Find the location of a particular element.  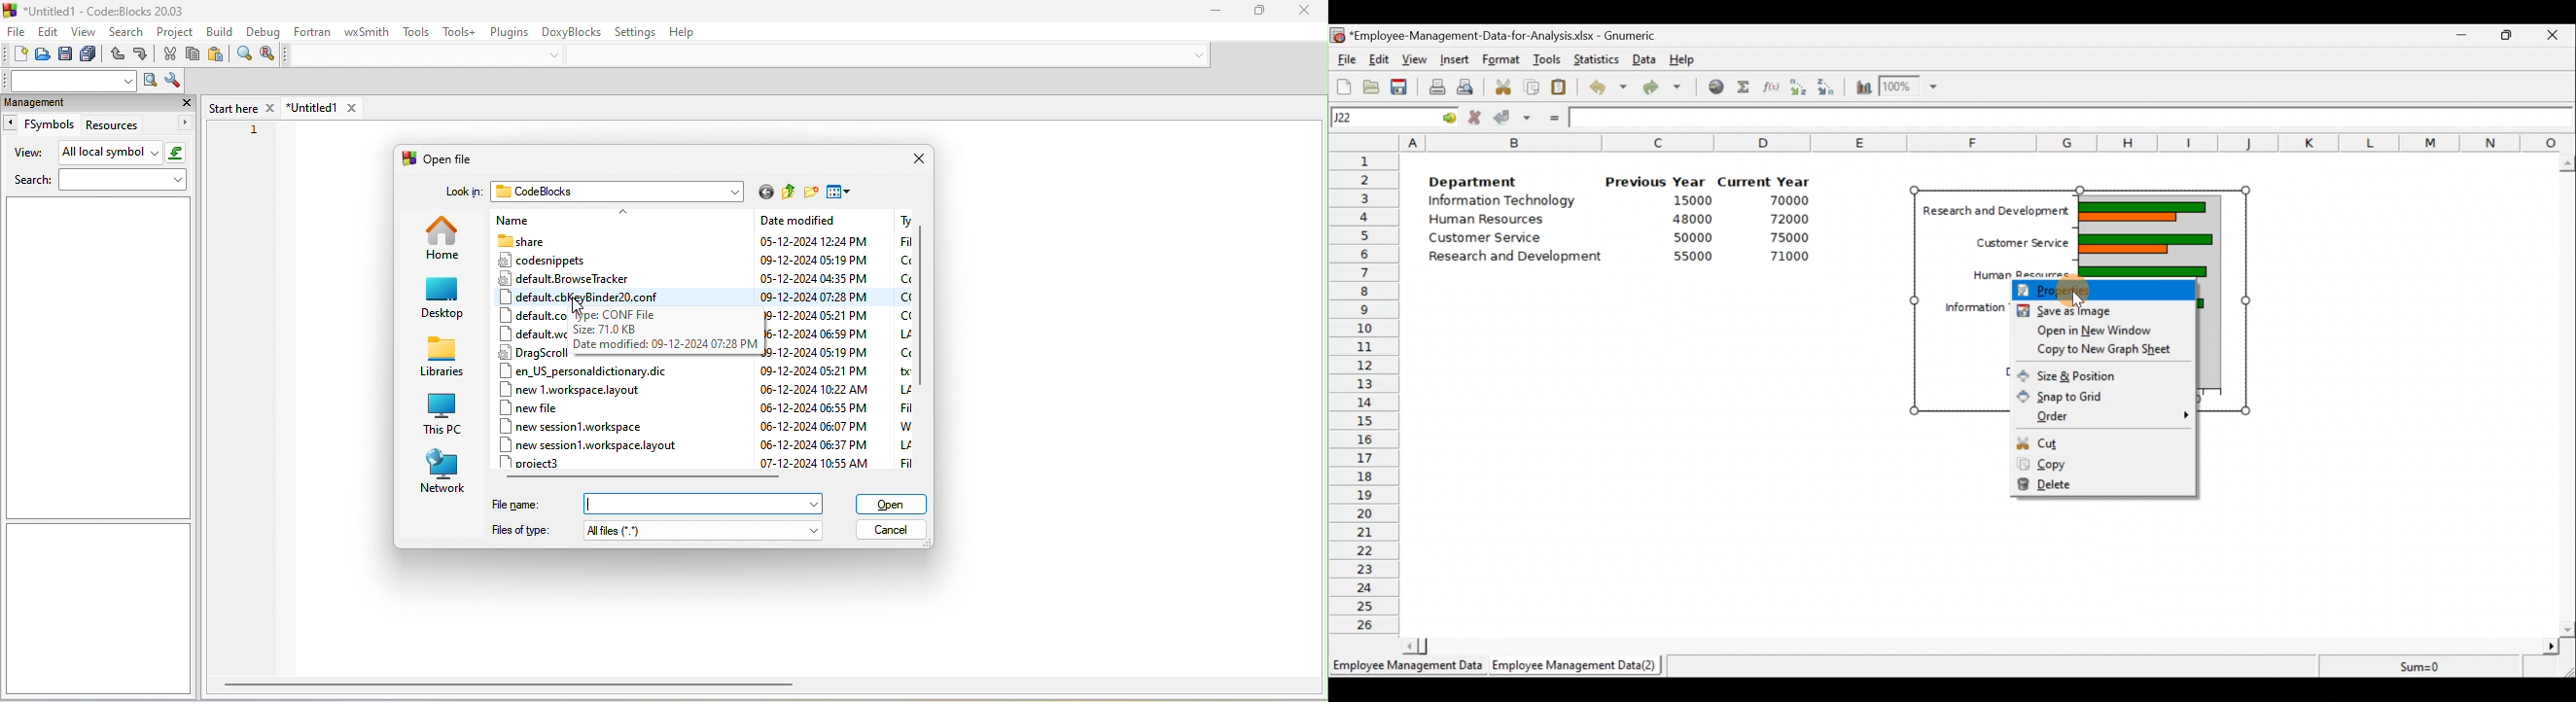

date is located at coordinates (814, 407).